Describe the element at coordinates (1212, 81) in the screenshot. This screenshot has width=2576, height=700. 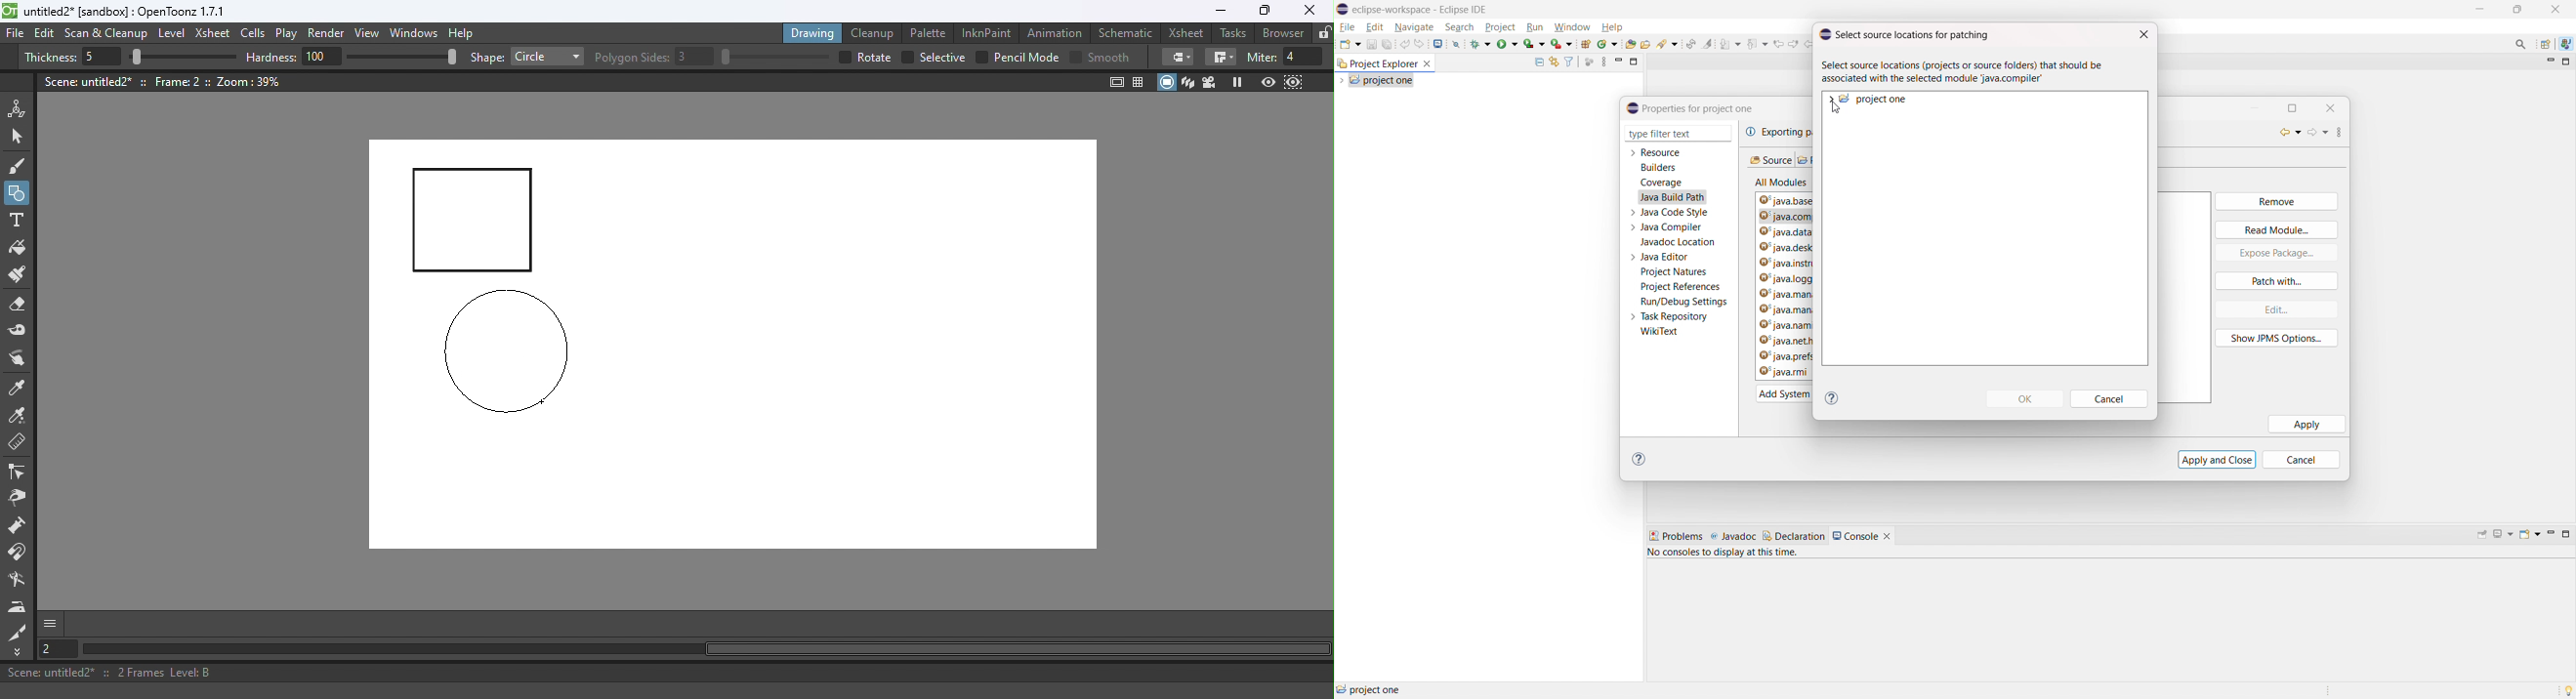
I see `Camera view` at that location.